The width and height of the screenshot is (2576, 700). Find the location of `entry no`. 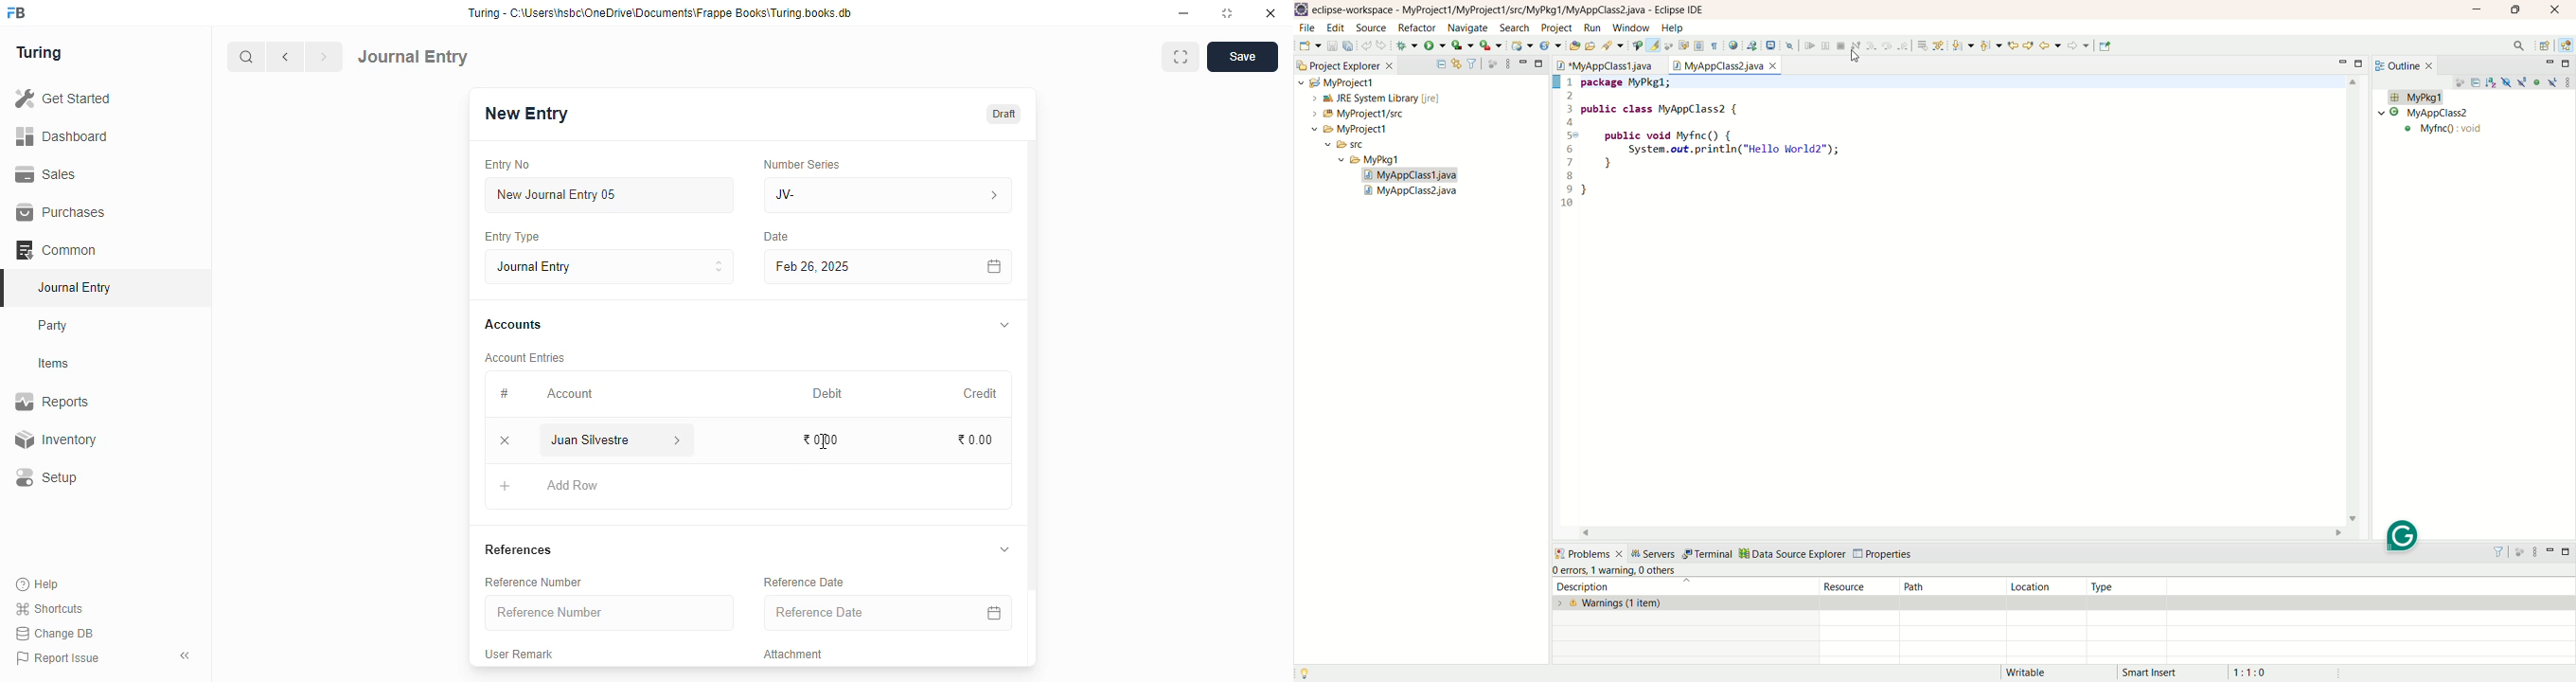

entry no is located at coordinates (508, 165).